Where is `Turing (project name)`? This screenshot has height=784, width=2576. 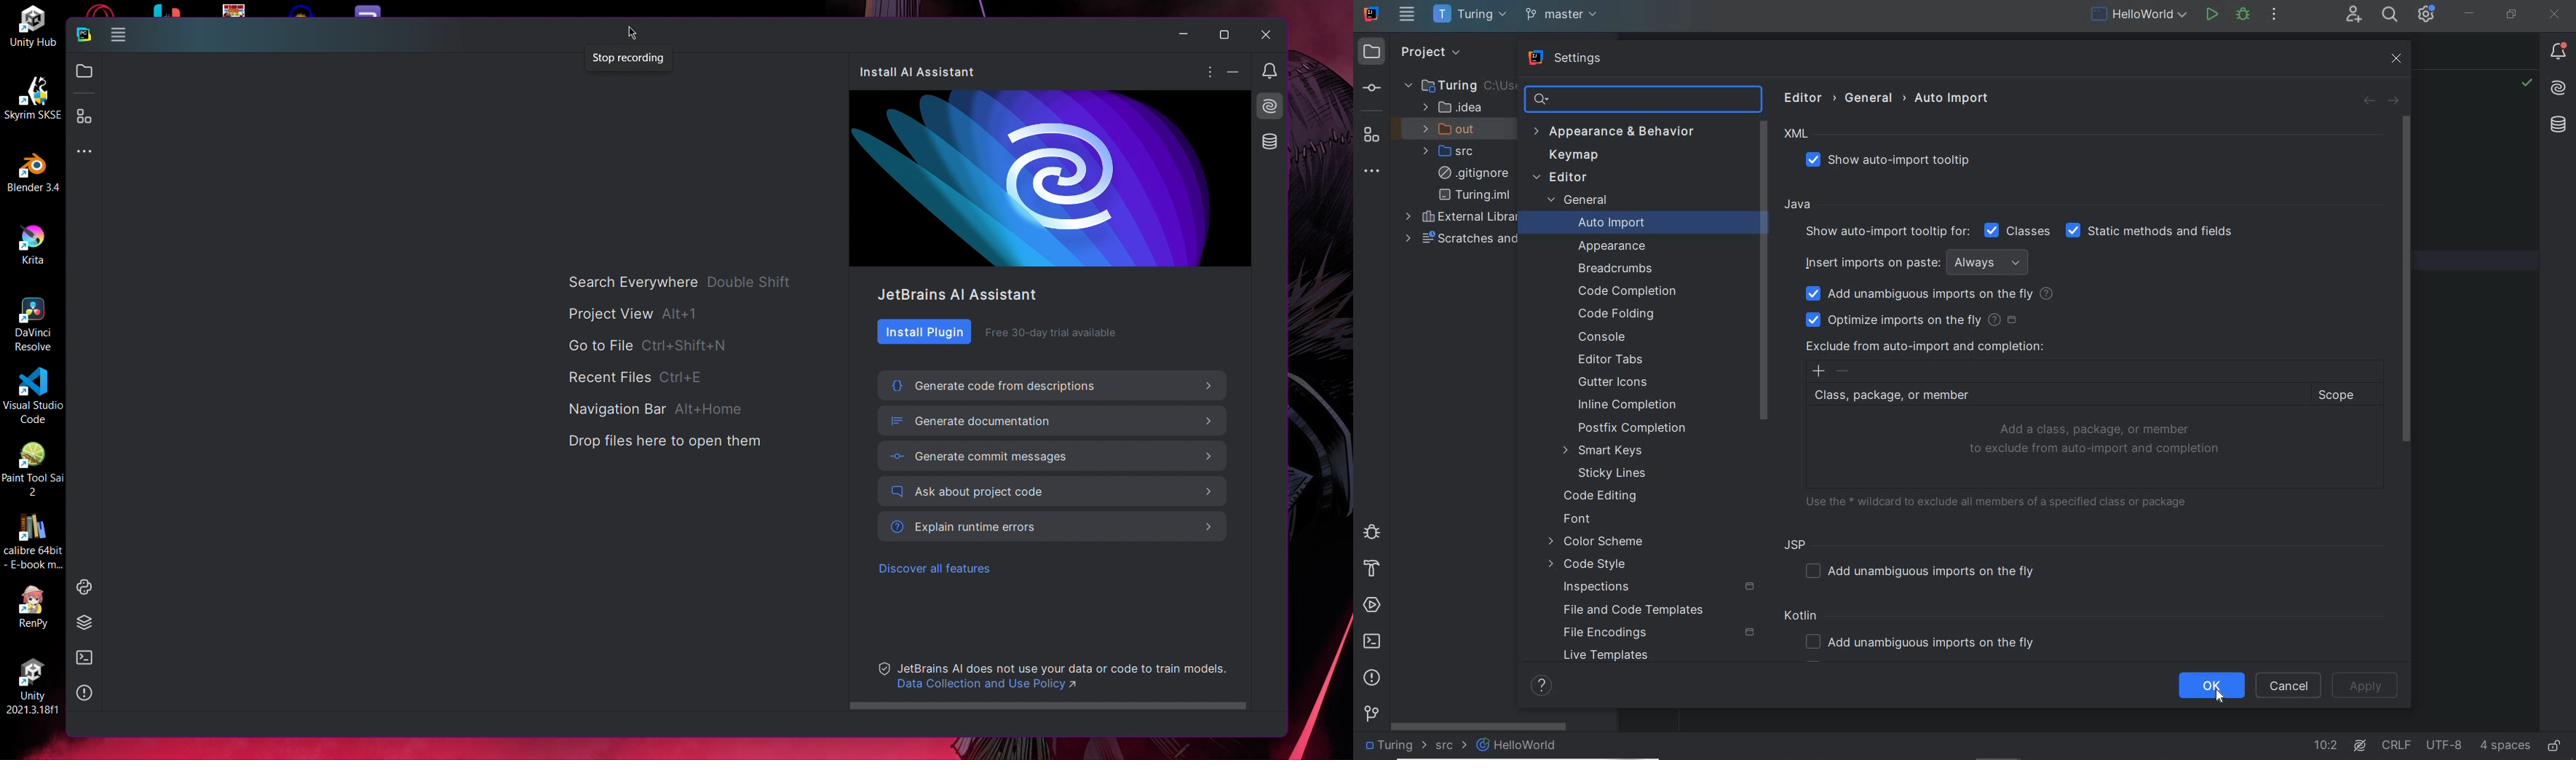
Turing (project name) is located at coordinates (1395, 748).